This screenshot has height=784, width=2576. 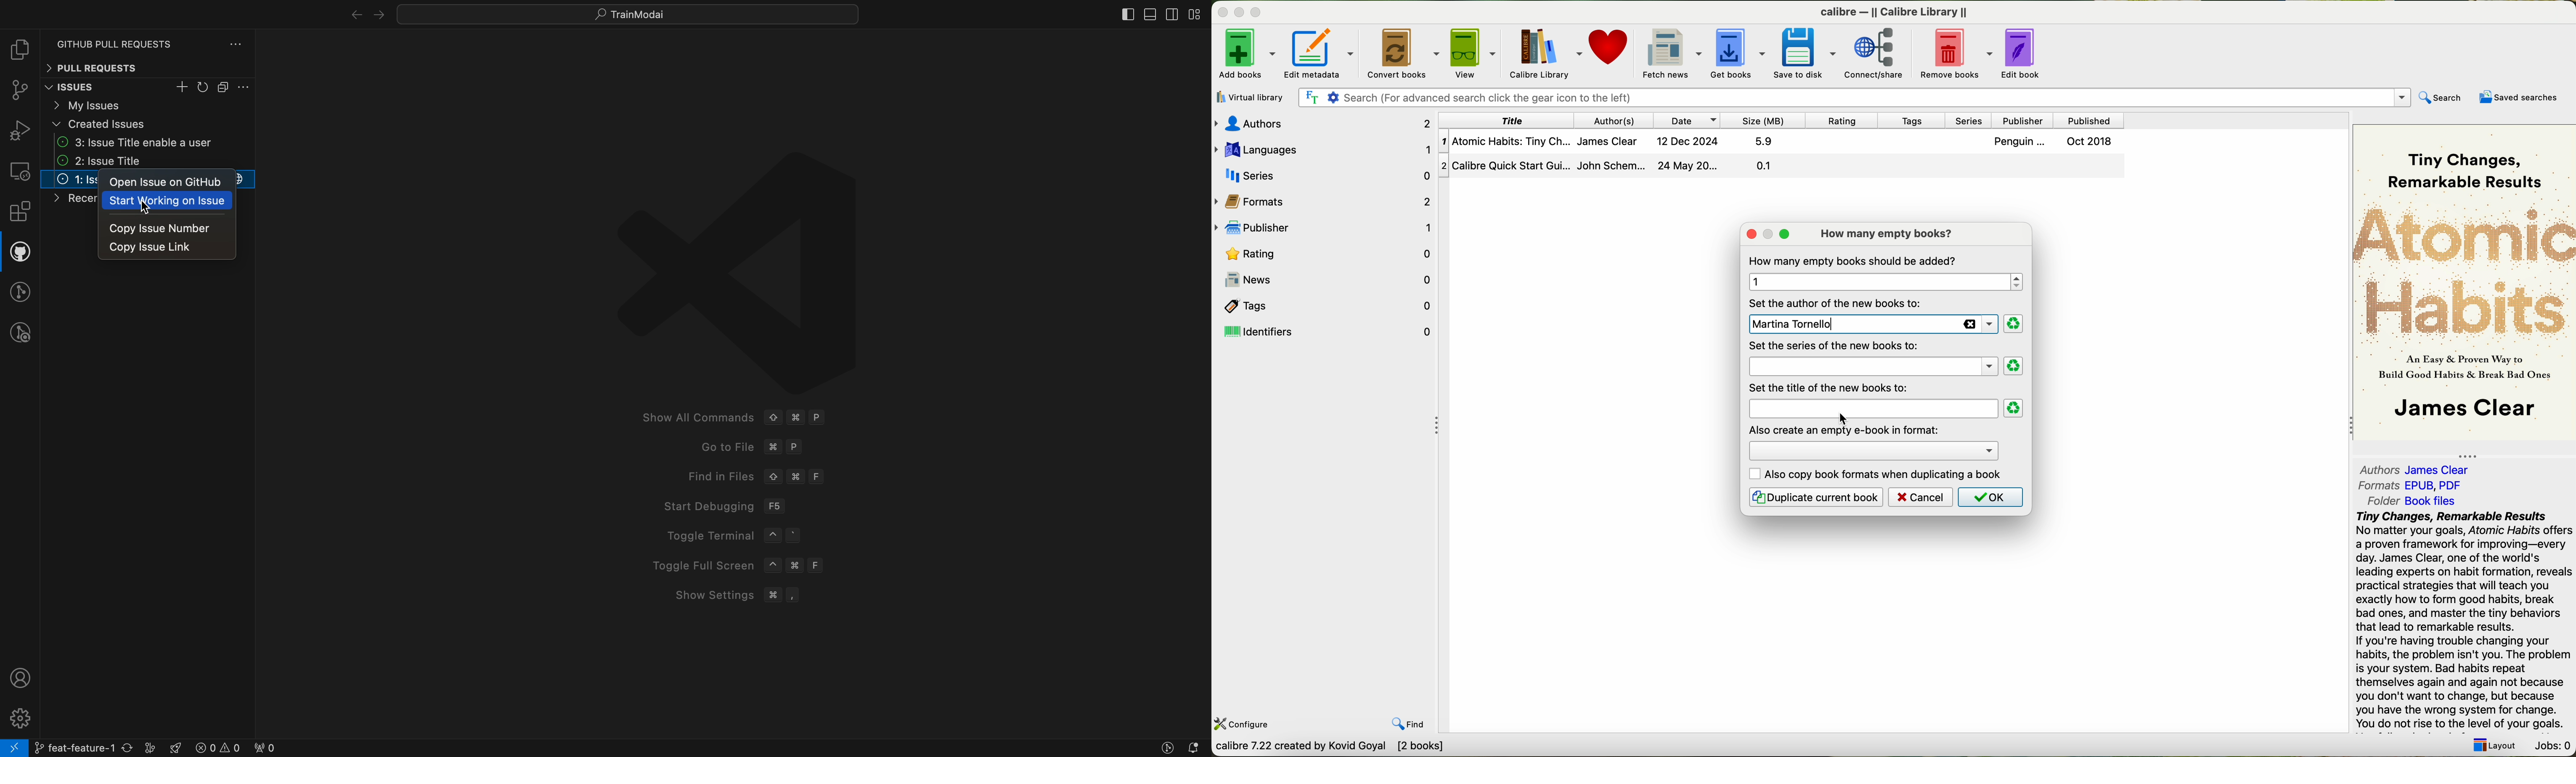 I want to click on view, so click(x=1471, y=52).